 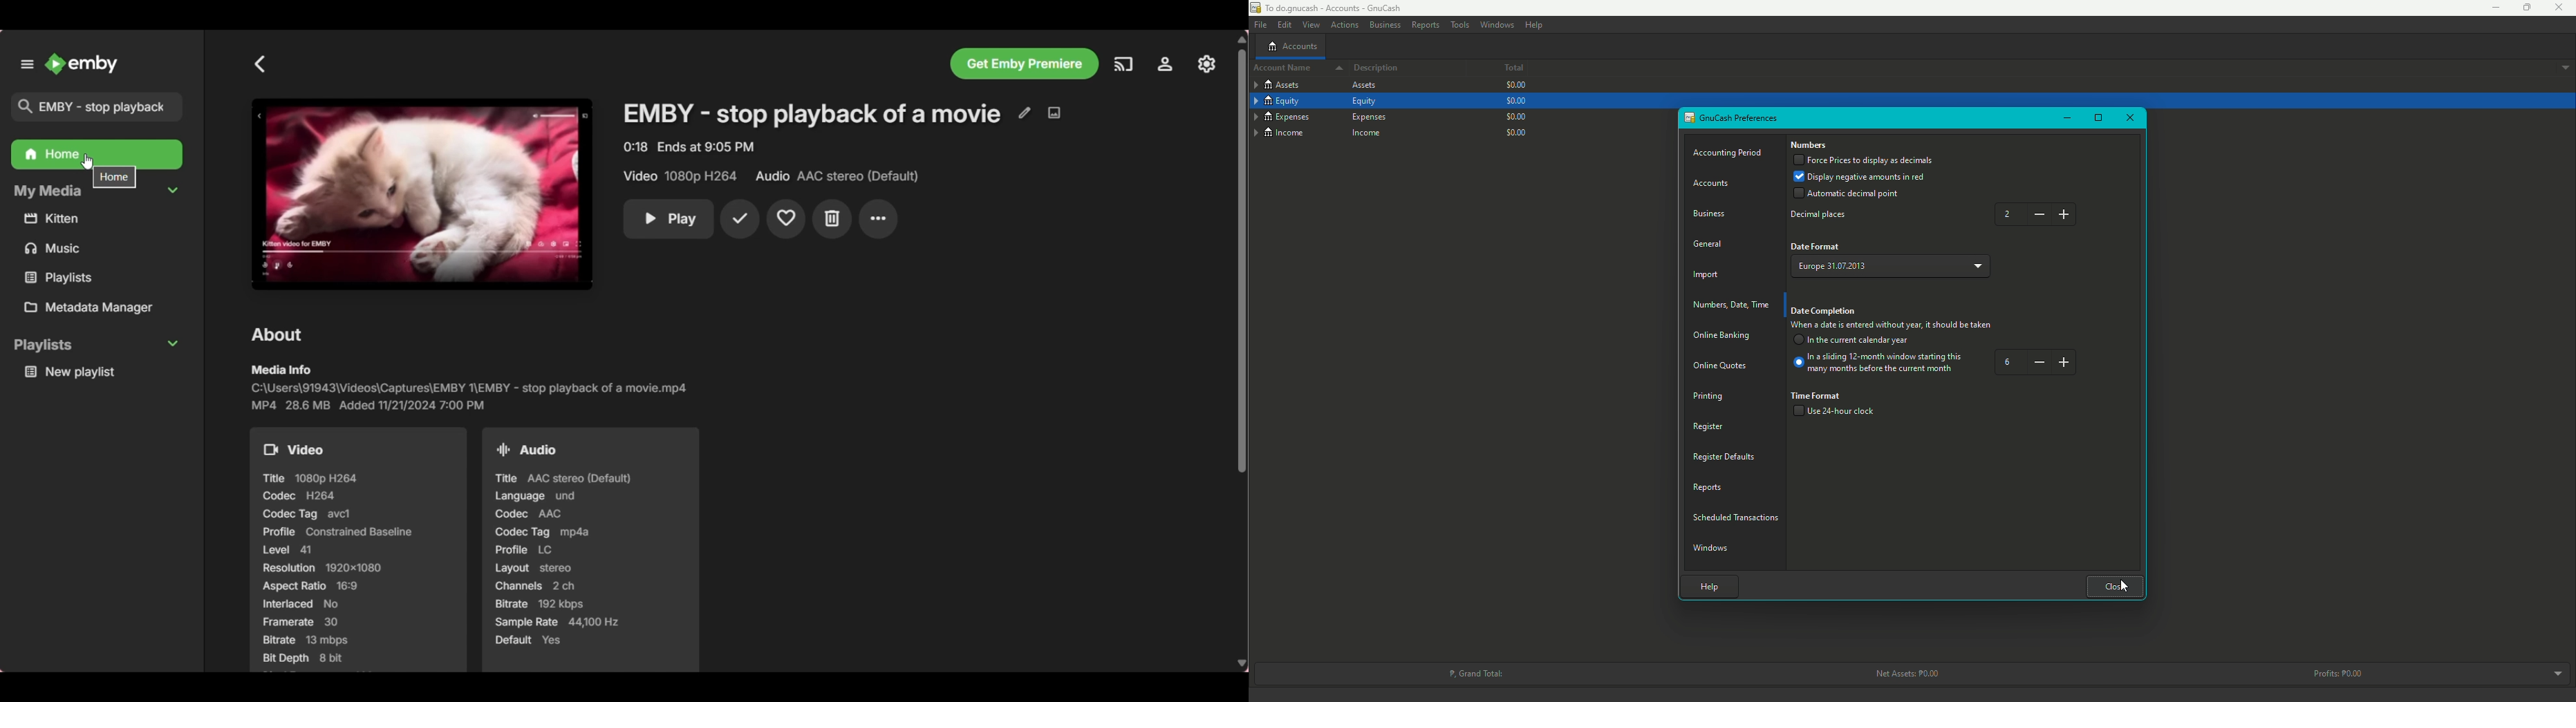 What do you see at coordinates (2036, 363) in the screenshot?
I see `6` at bounding box center [2036, 363].